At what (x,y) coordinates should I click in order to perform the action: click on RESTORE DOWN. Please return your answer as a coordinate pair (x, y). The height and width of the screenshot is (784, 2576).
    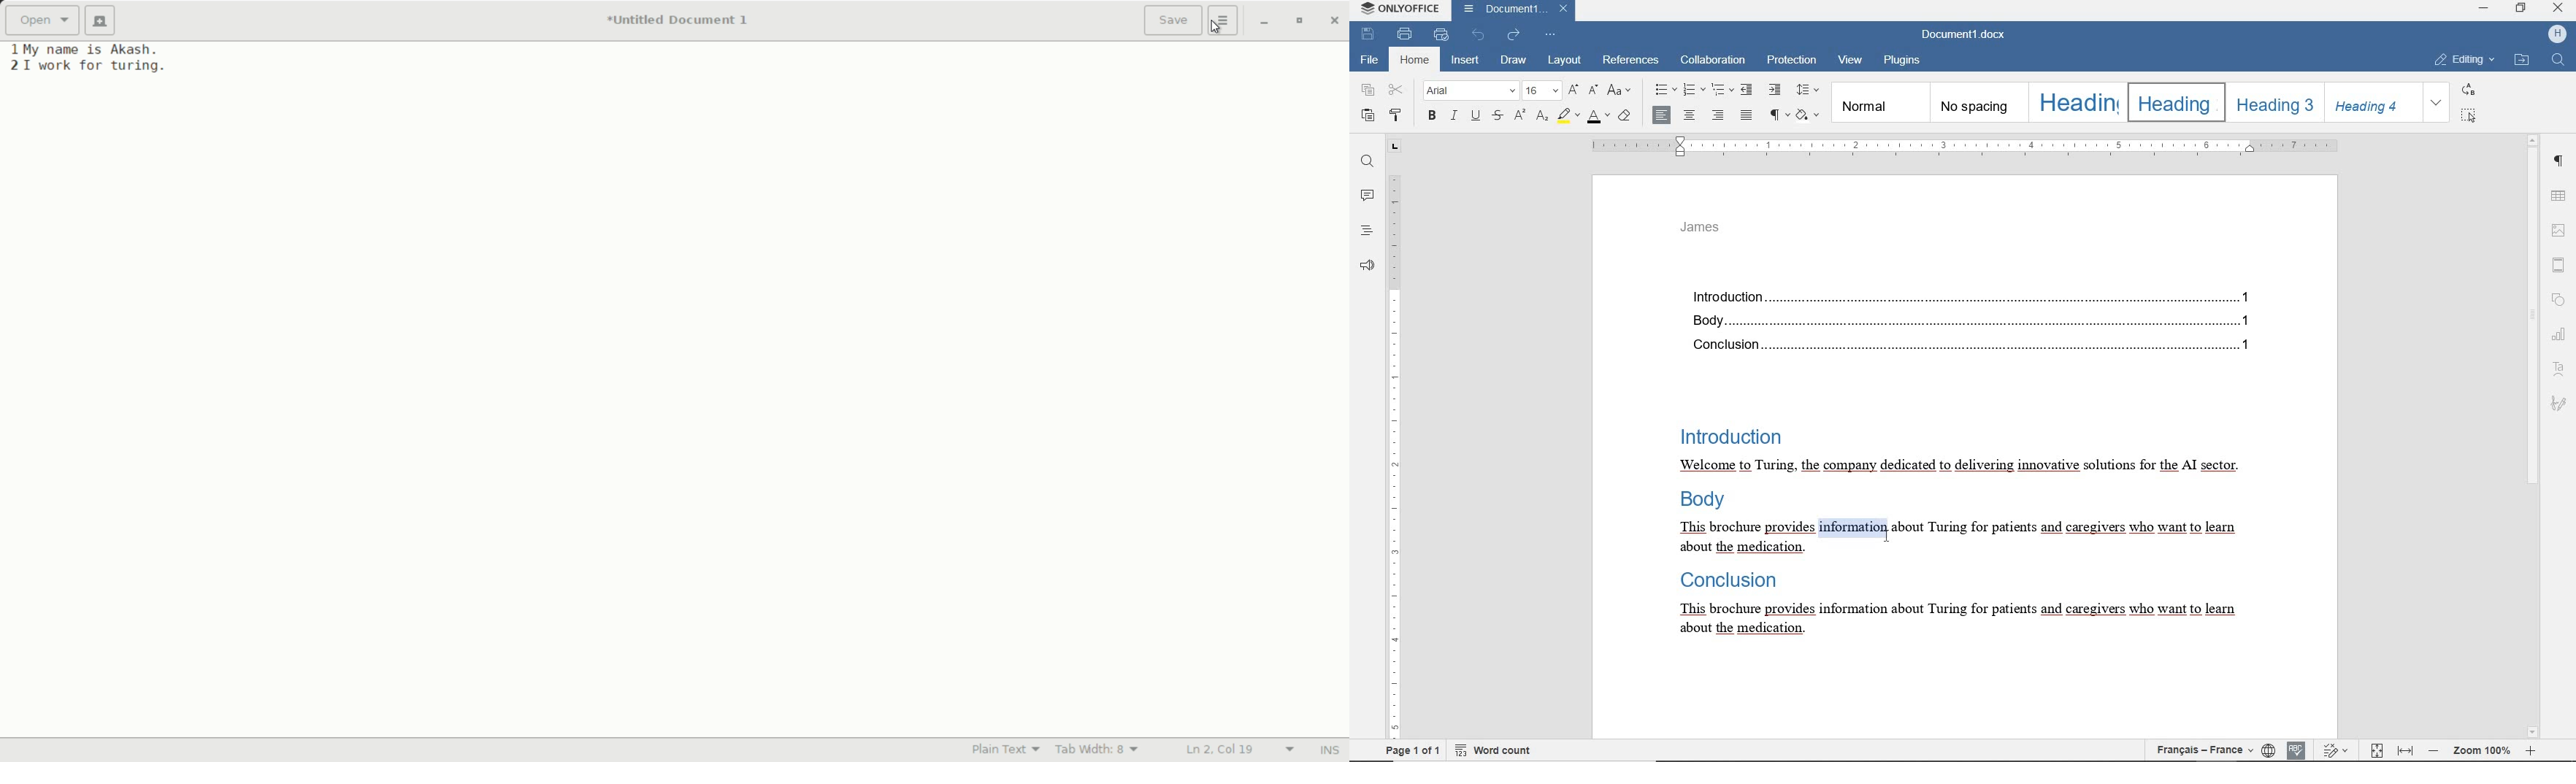
    Looking at the image, I should click on (2522, 8).